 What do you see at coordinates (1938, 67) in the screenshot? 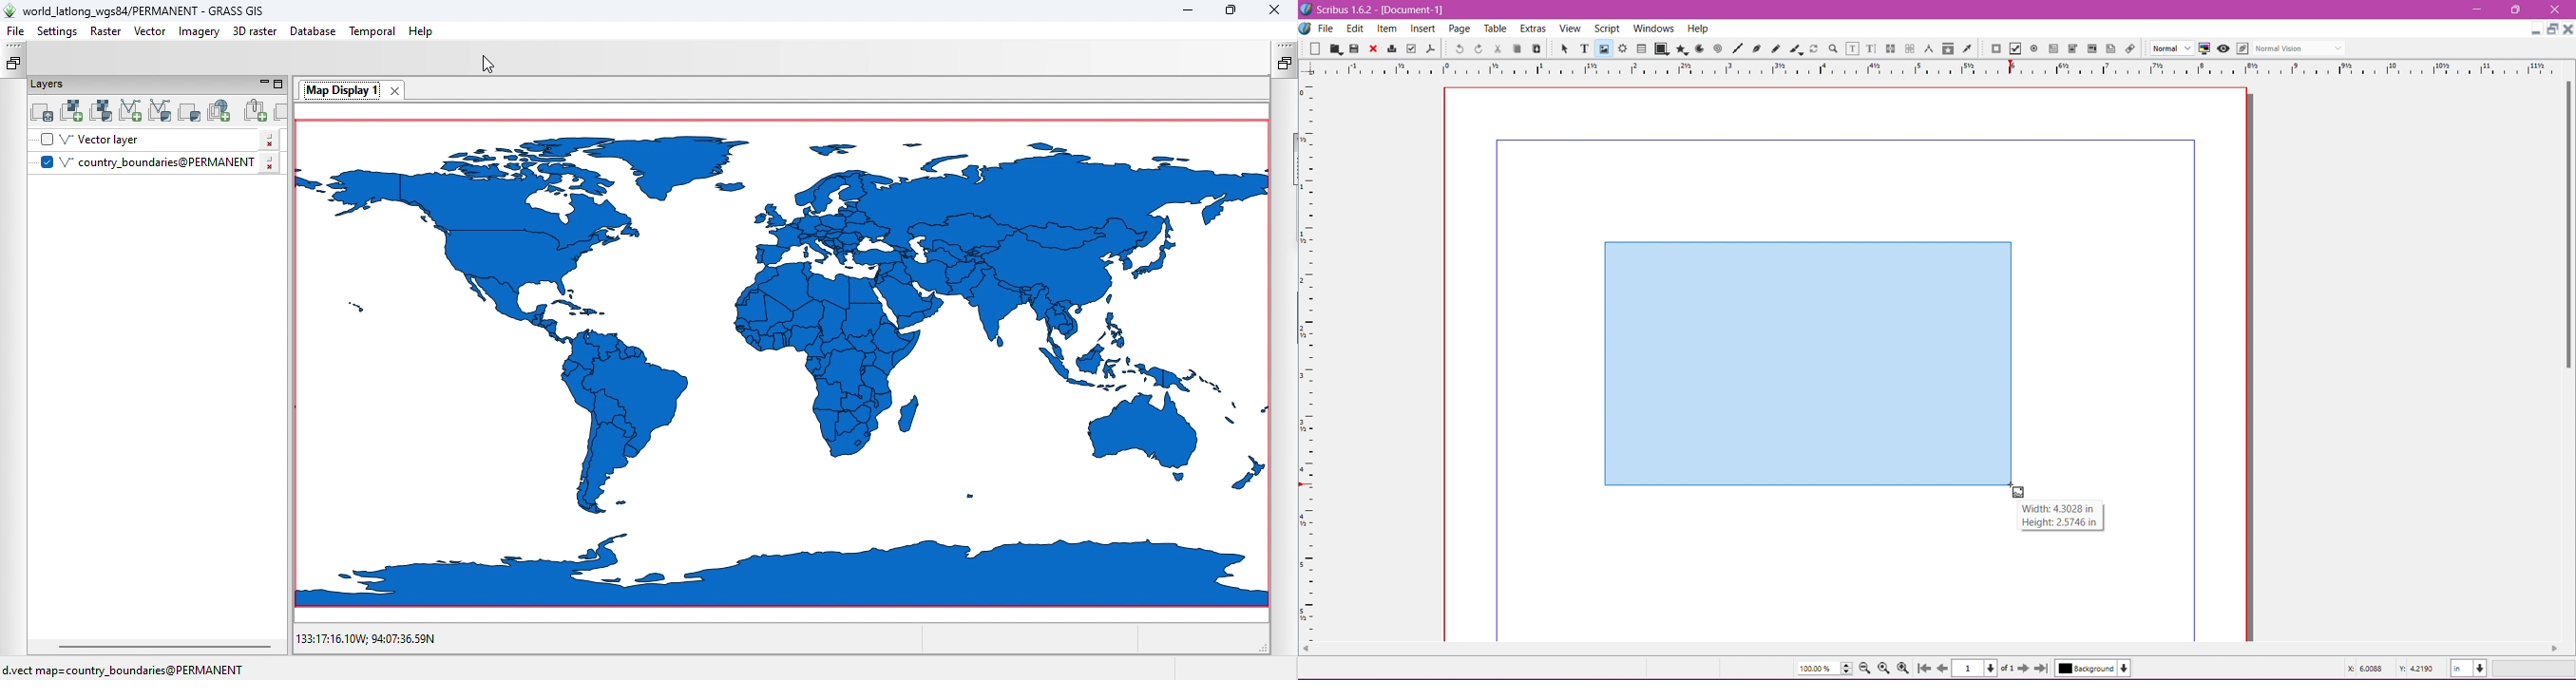
I see `Horizontal Ruler` at bounding box center [1938, 67].